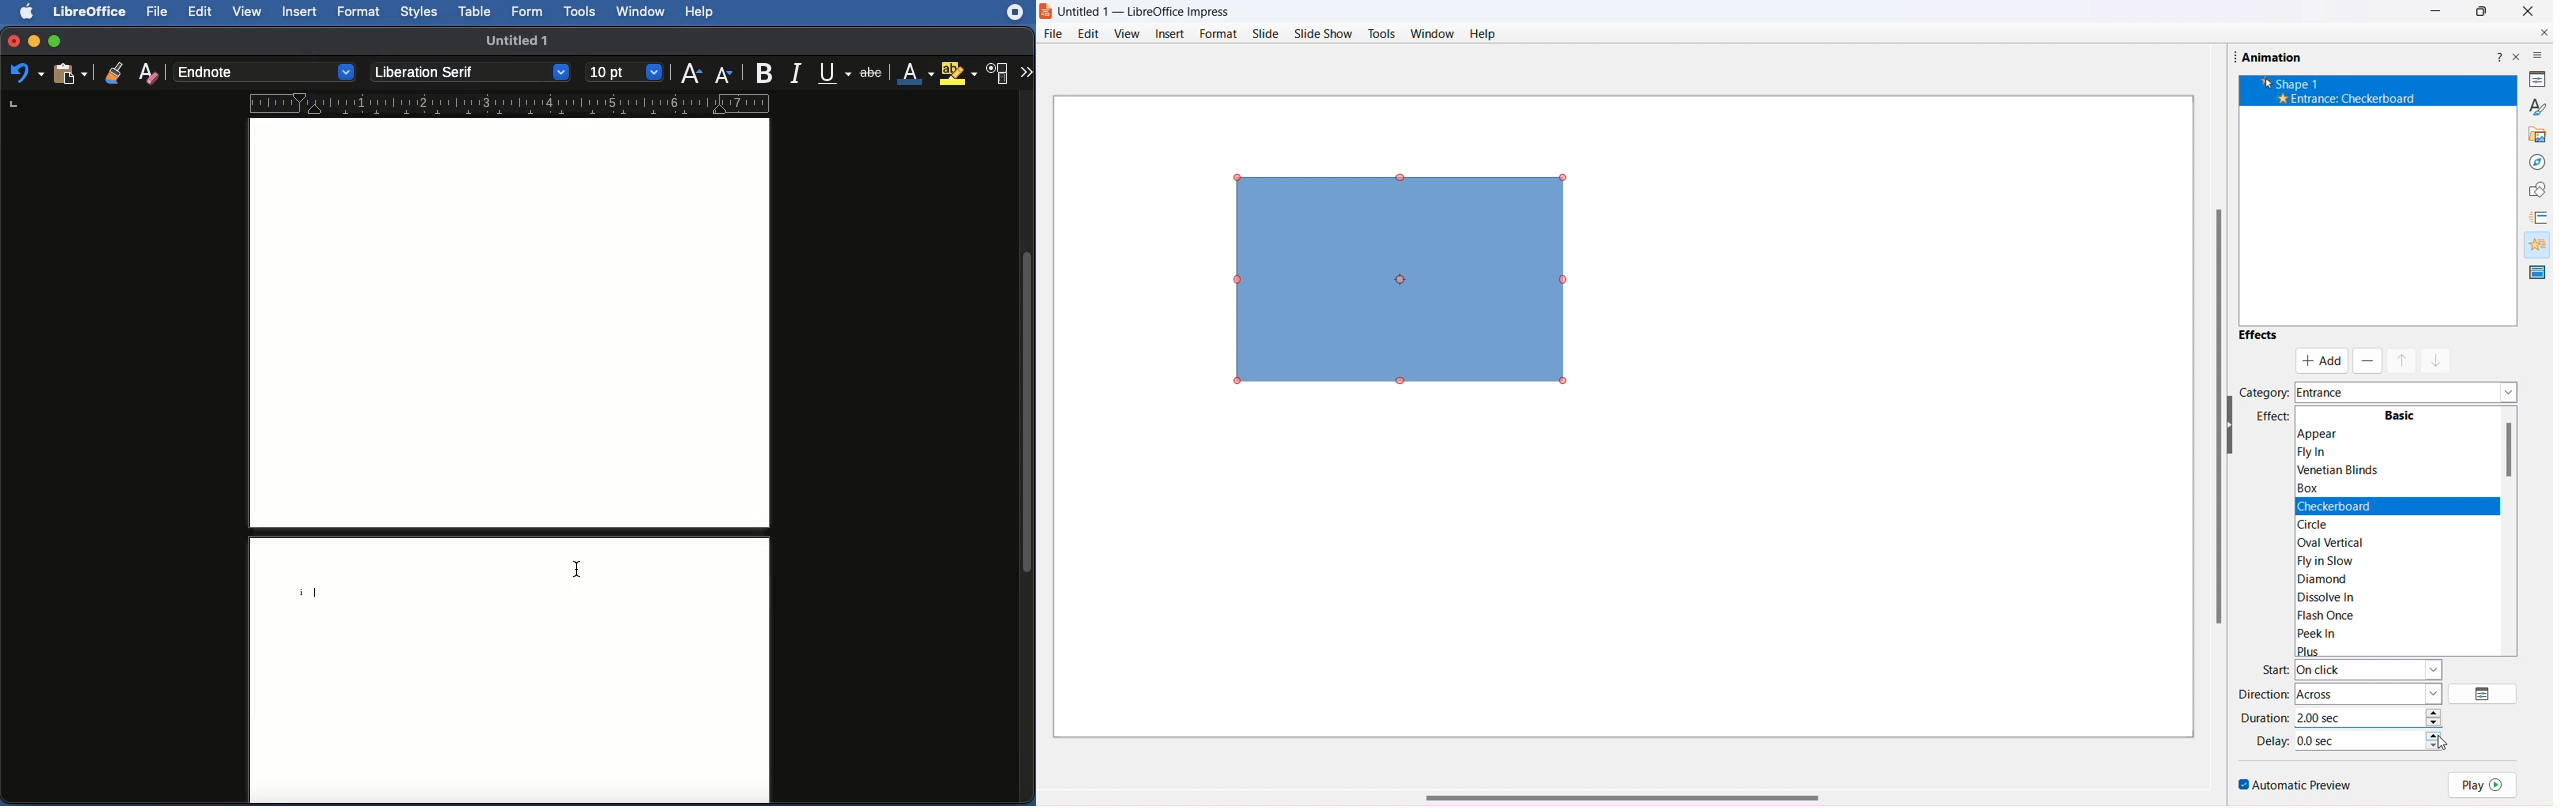  What do you see at coordinates (1381, 33) in the screenshot?
I see `tools` at bounding box center [1381, 33].